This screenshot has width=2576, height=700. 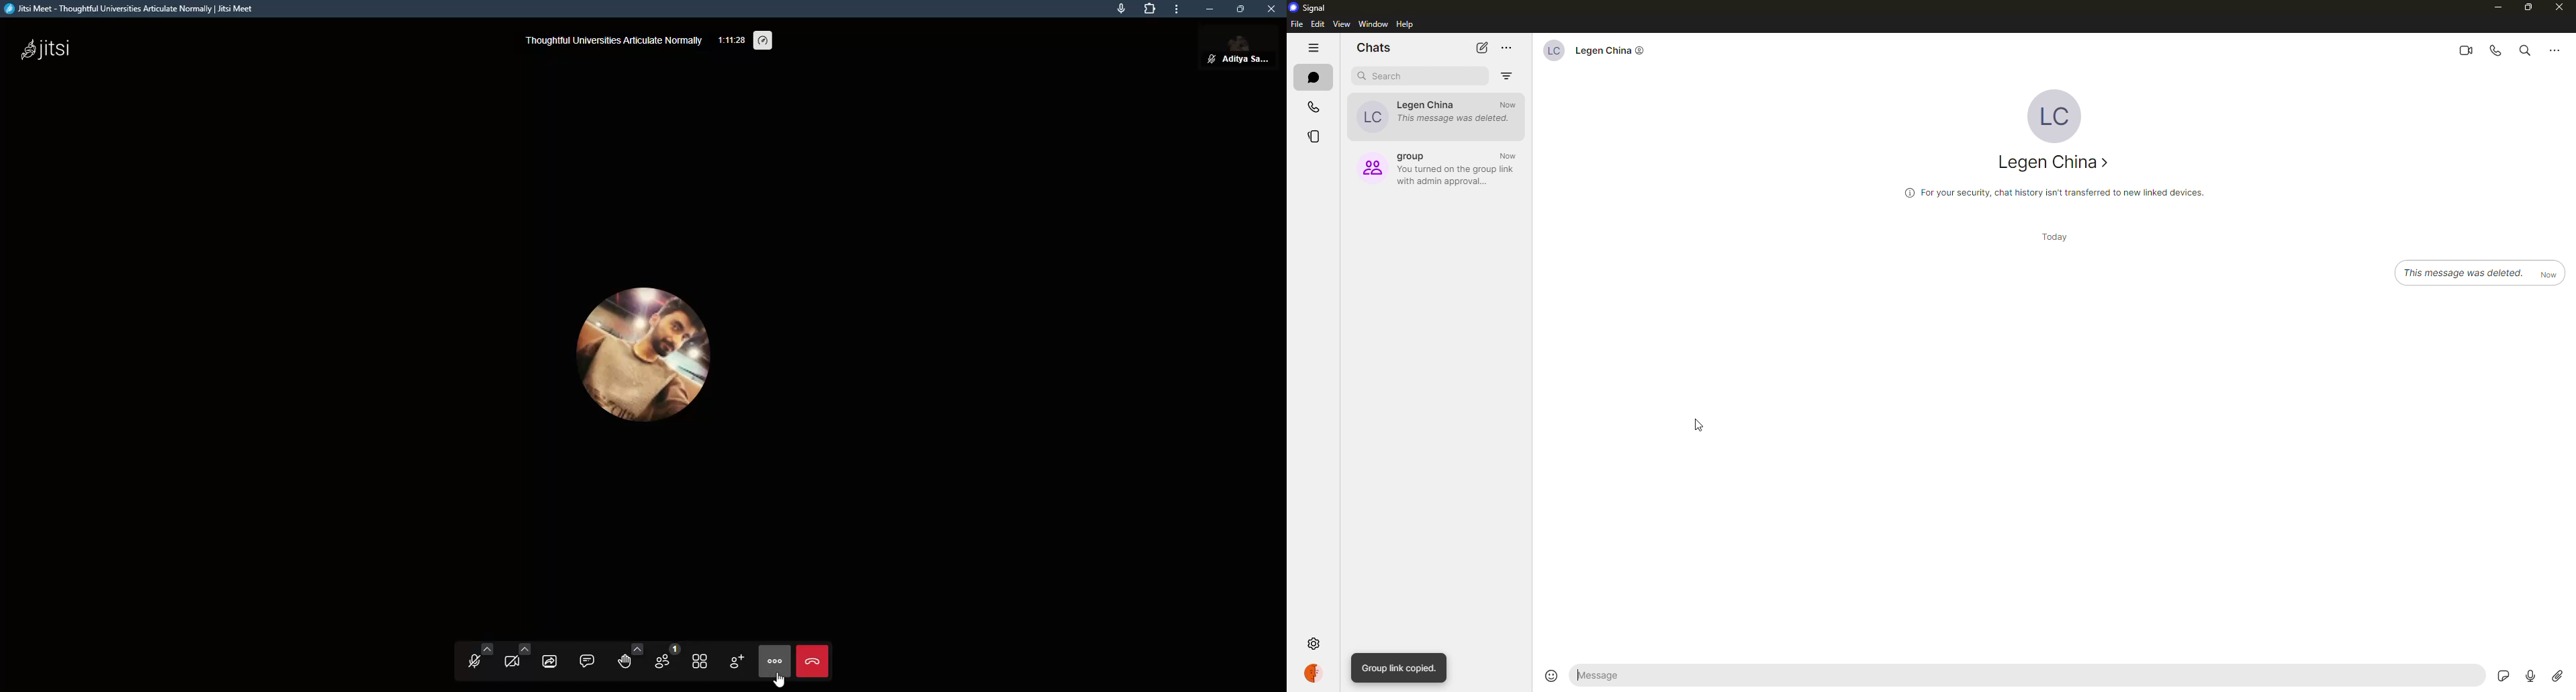 I want to click on filter, so click(x=1507, y=73).